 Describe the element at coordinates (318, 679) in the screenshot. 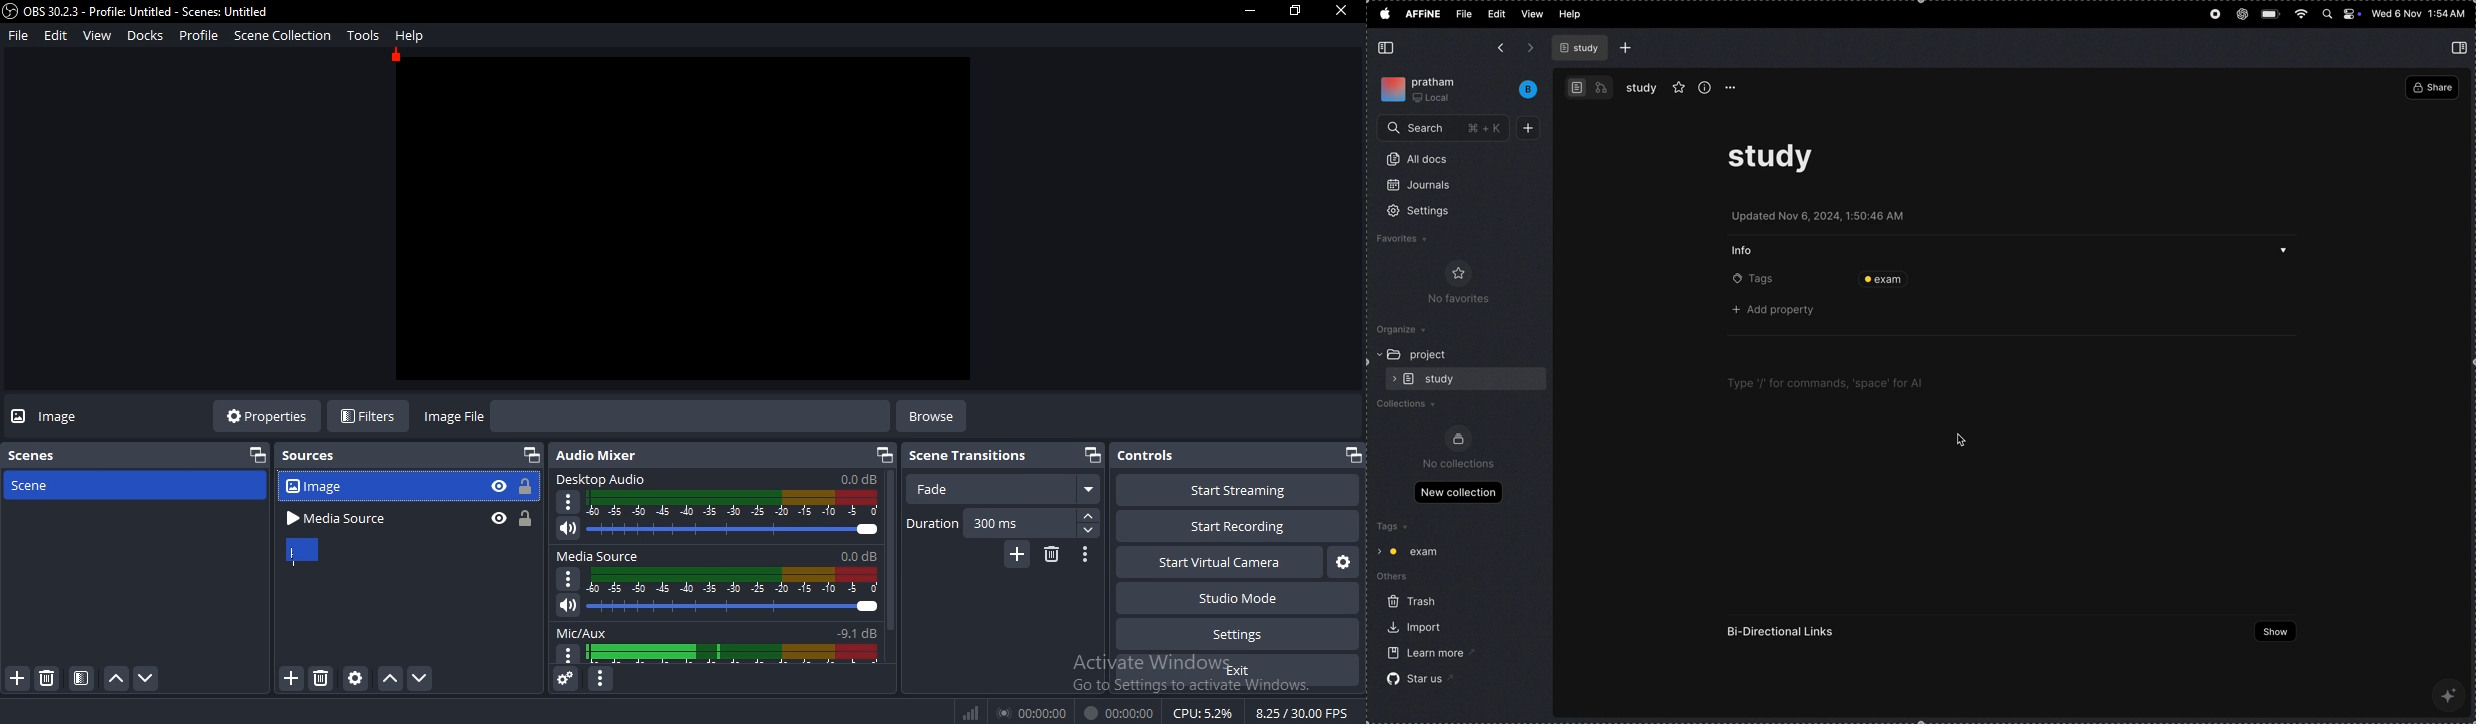

I see `remove sources` at that location.